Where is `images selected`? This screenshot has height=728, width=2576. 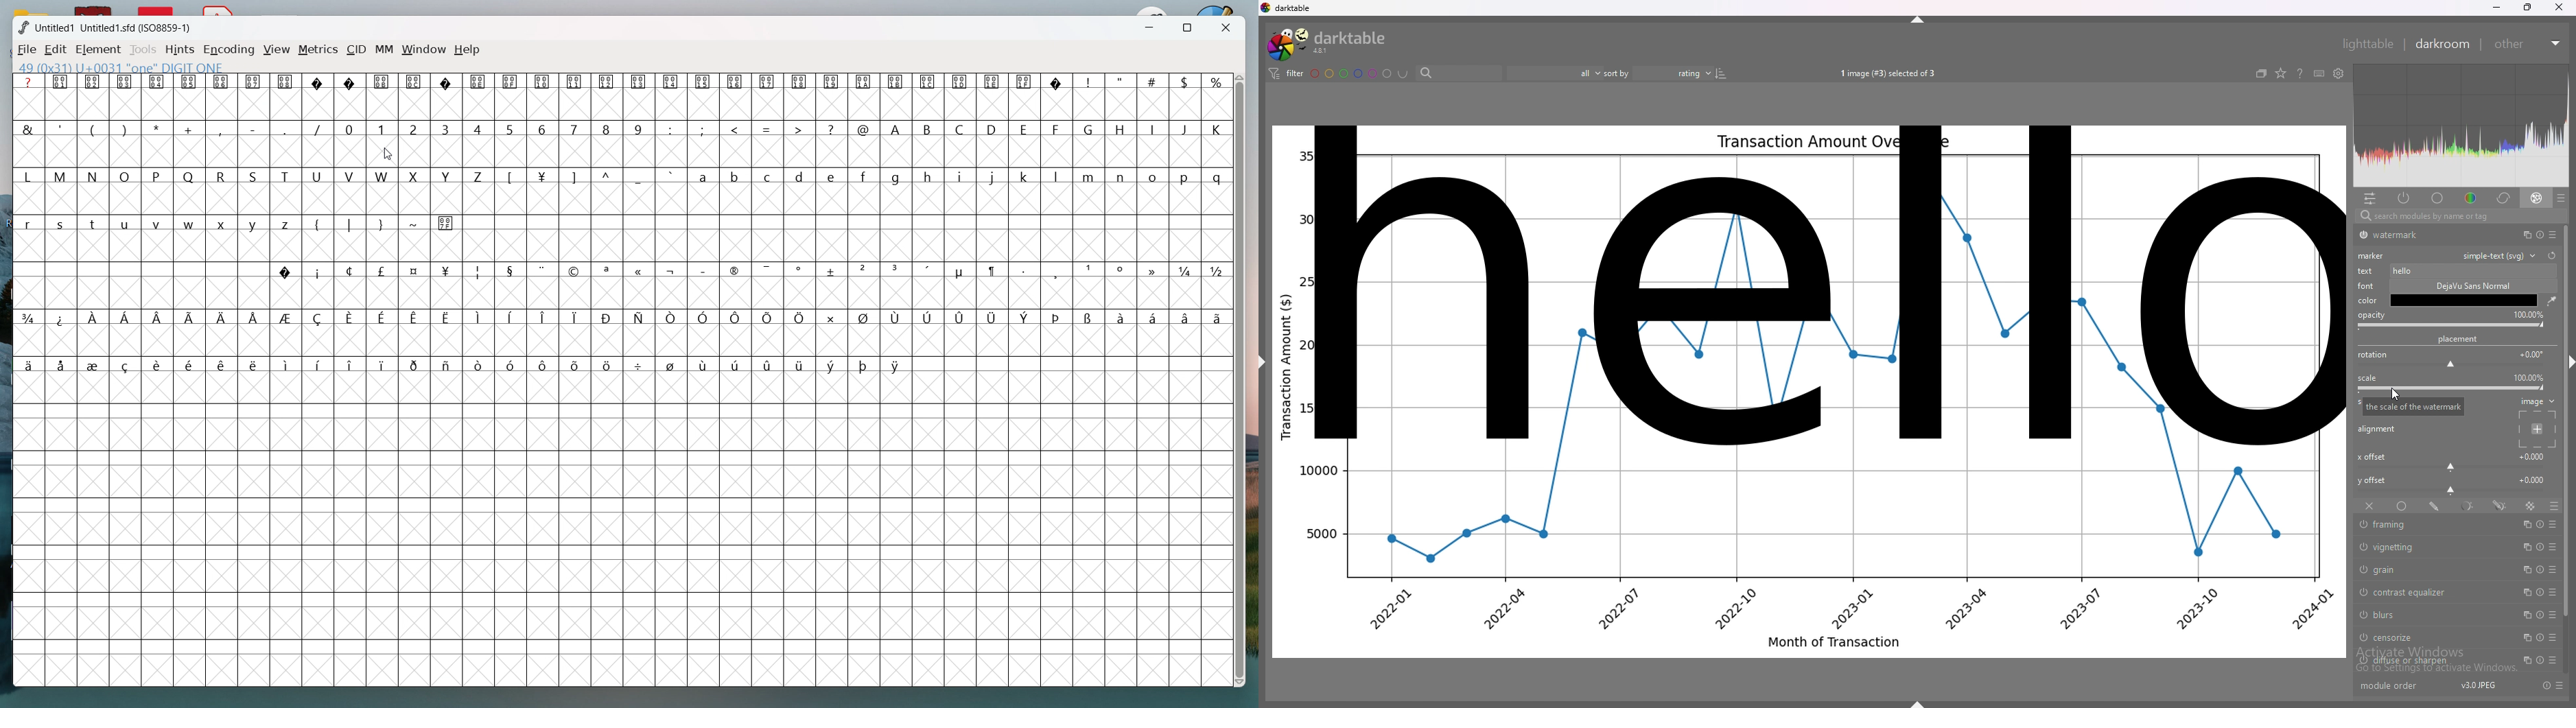
images selected is located at coordinates (1886, 73).